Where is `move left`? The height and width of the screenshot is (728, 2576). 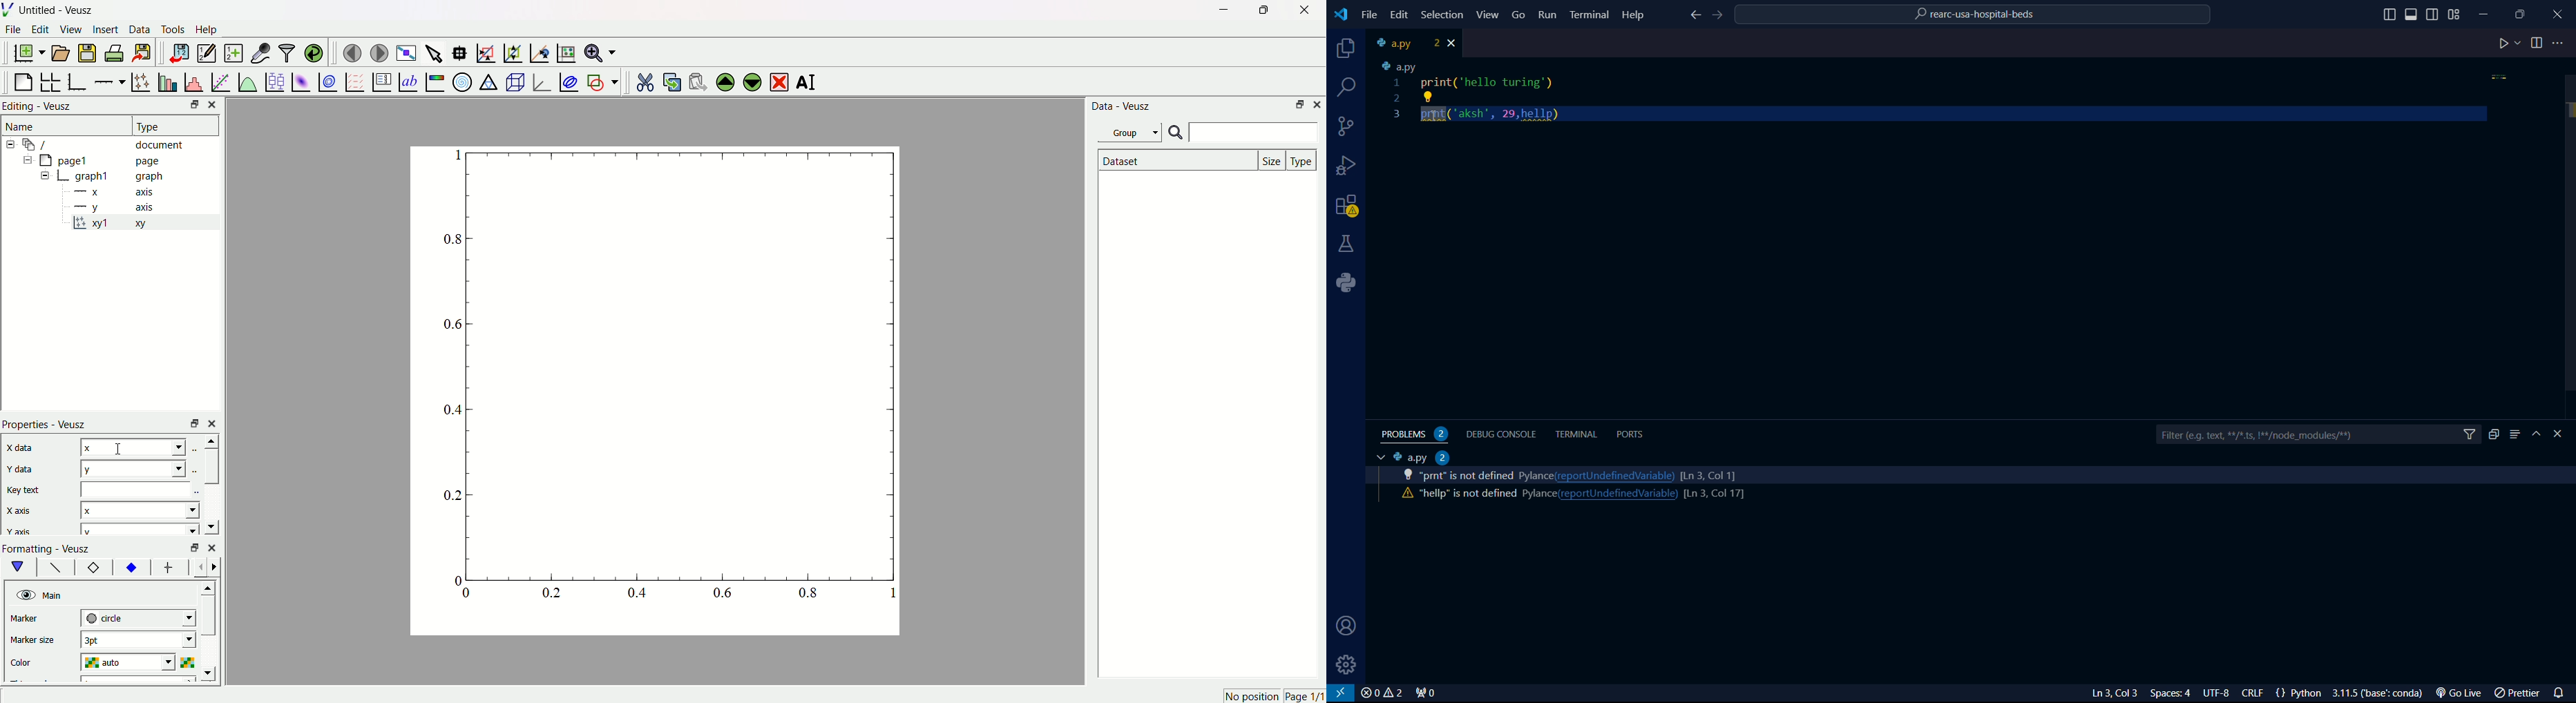
move left is located at coordinates (202, 567).